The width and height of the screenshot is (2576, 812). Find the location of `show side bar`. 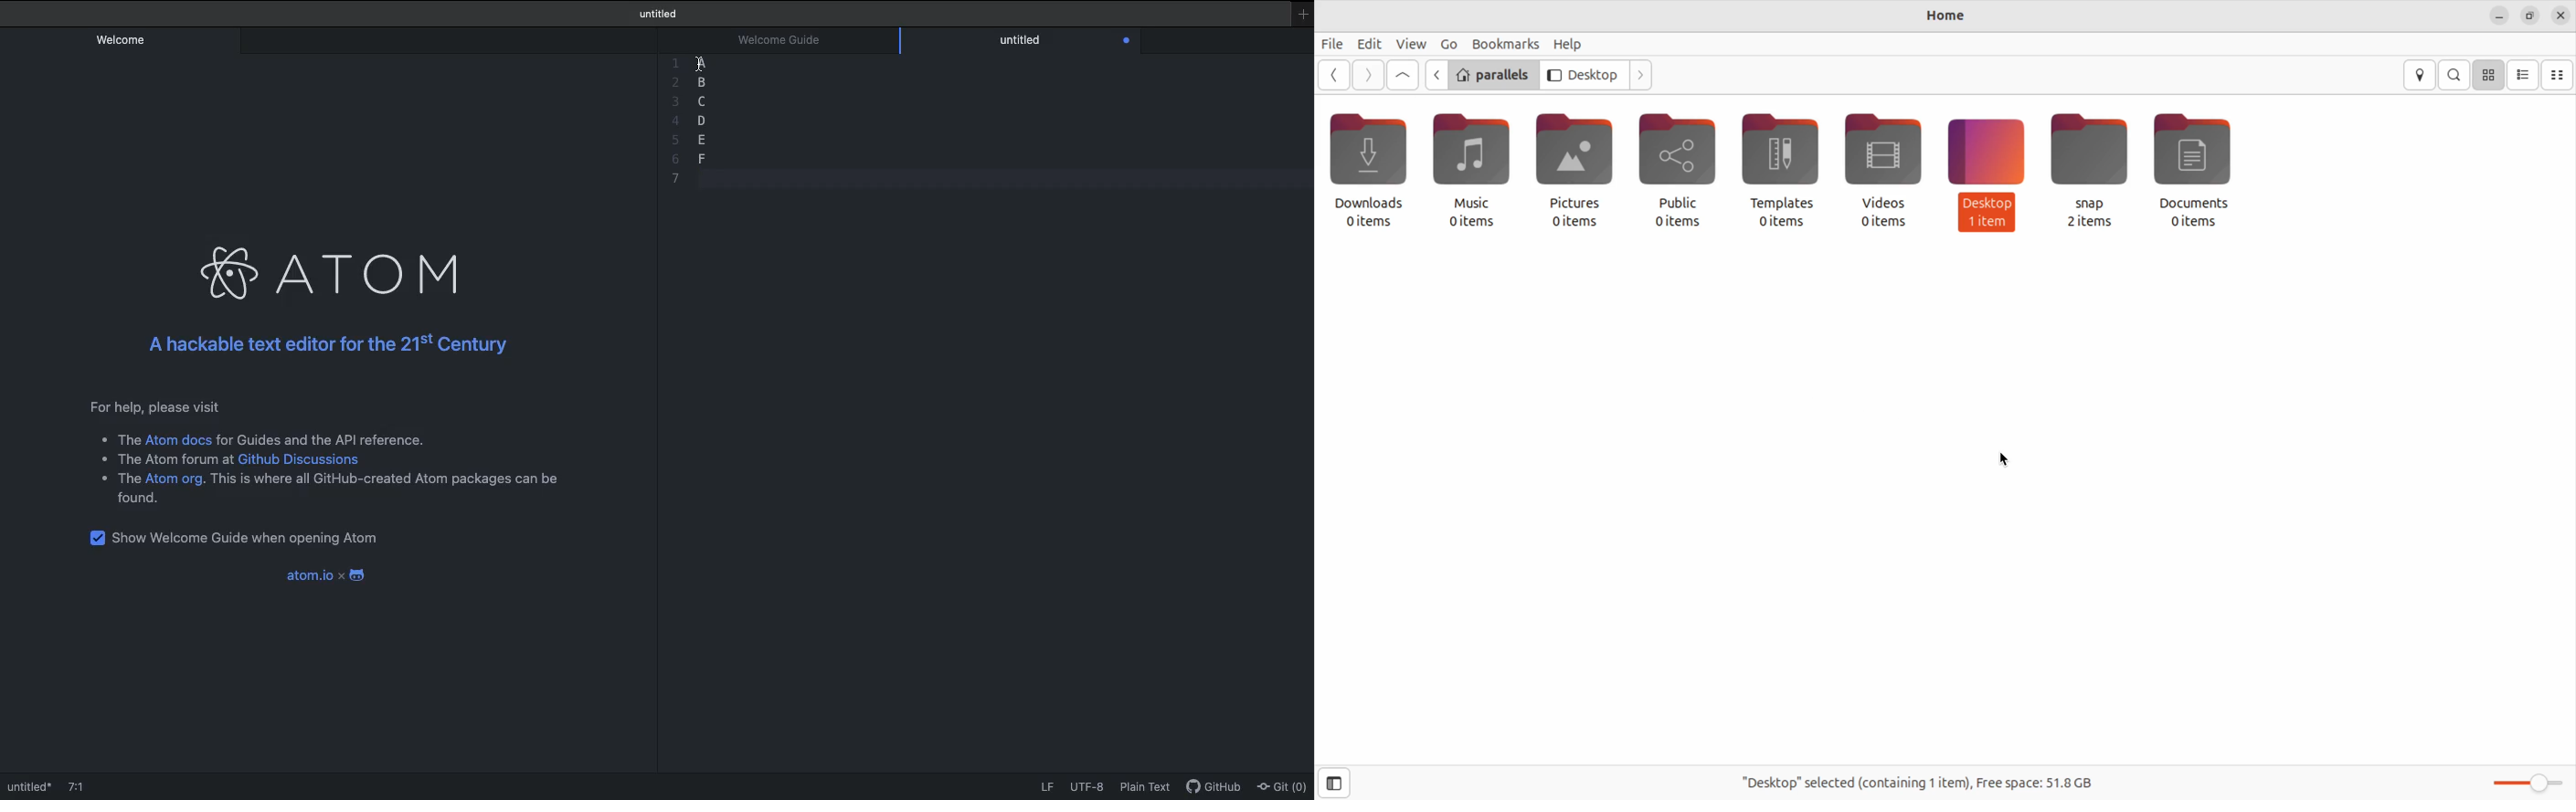

show side bar is located at coordinates (1334, 783).